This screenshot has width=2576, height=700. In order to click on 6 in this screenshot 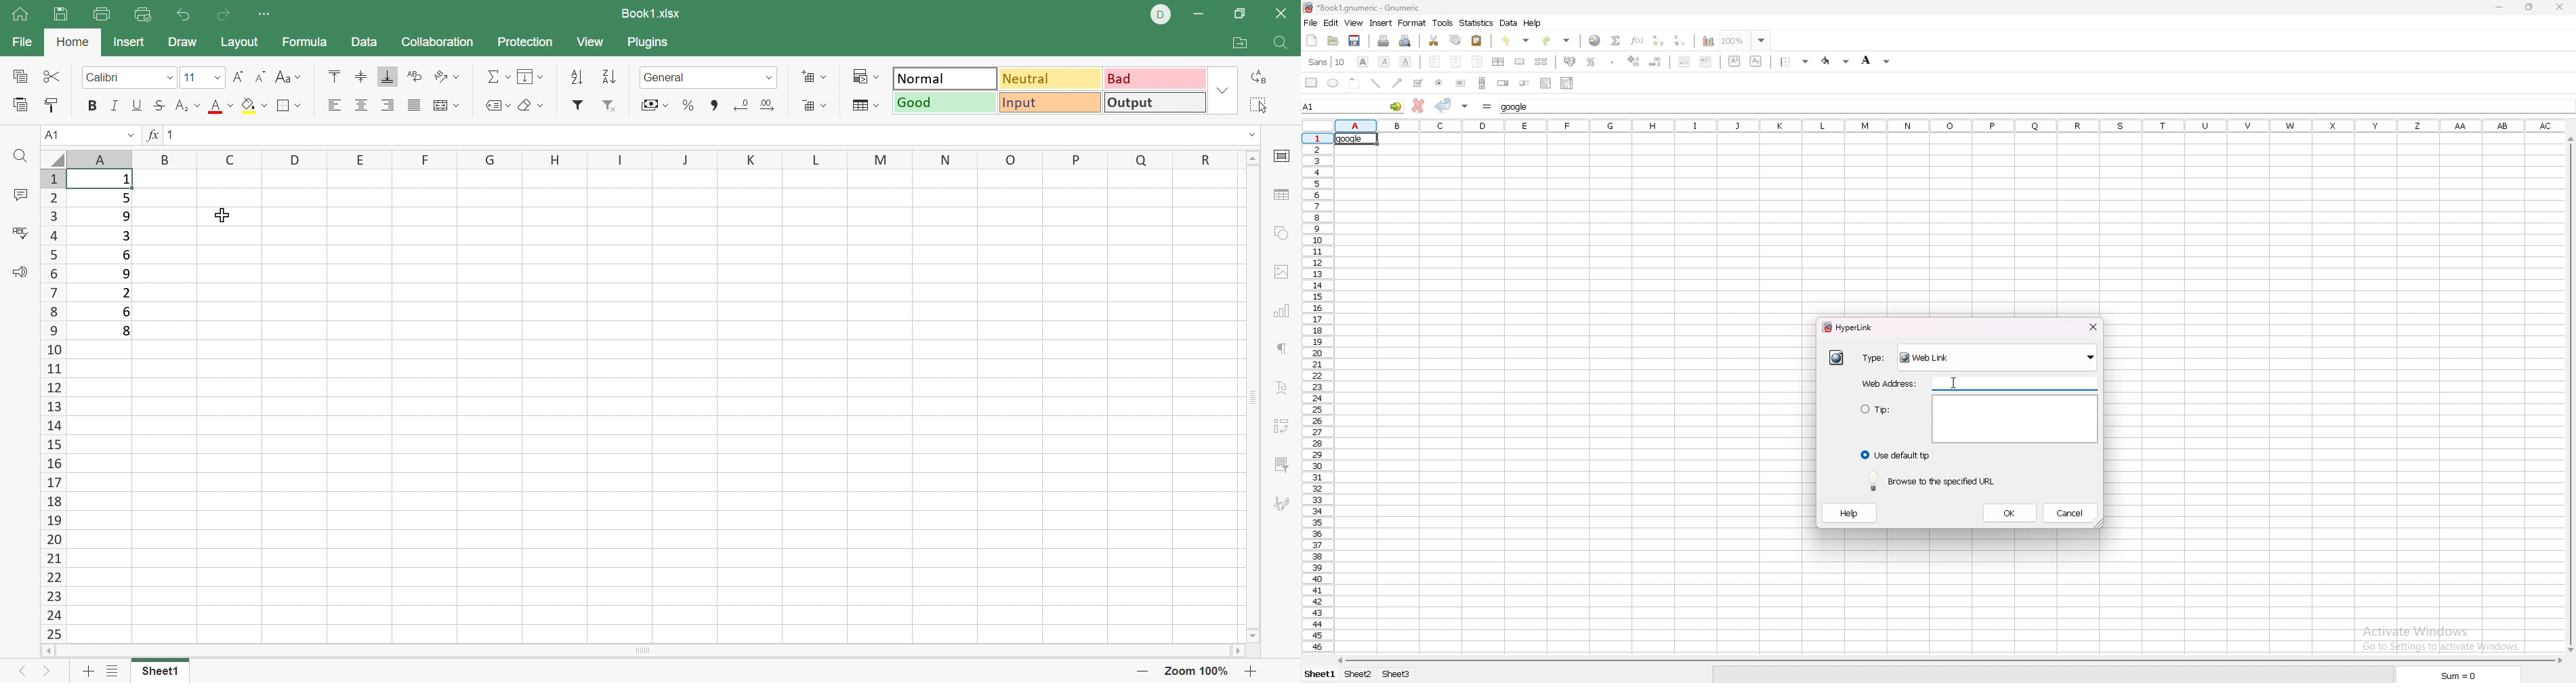, I will do `click(127, 255)`.